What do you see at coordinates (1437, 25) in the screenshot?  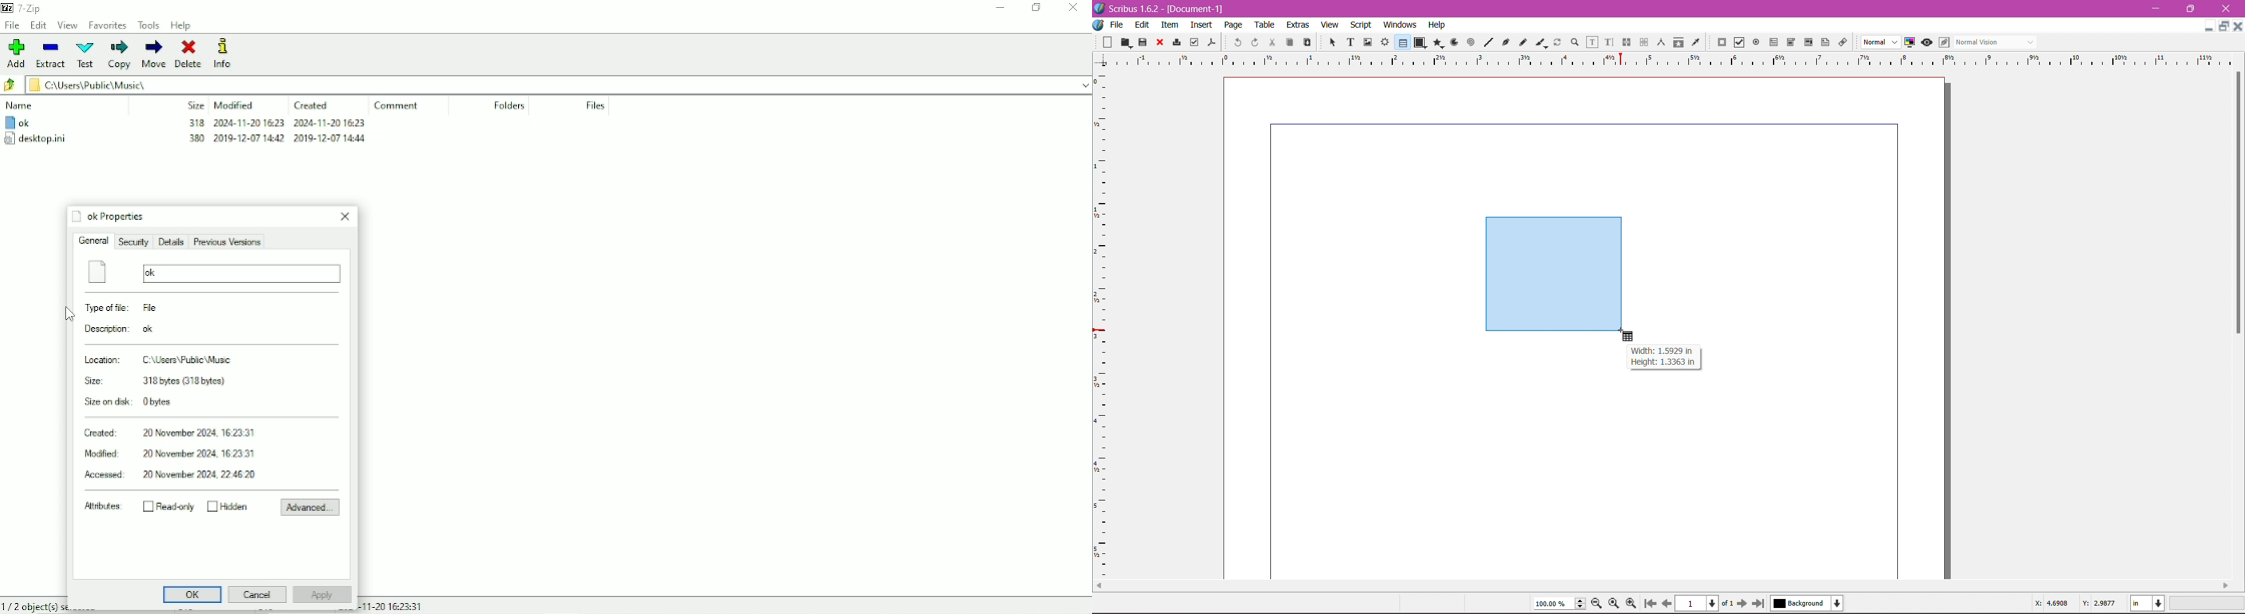 I see `Help` at bounding box center [1437, 25].